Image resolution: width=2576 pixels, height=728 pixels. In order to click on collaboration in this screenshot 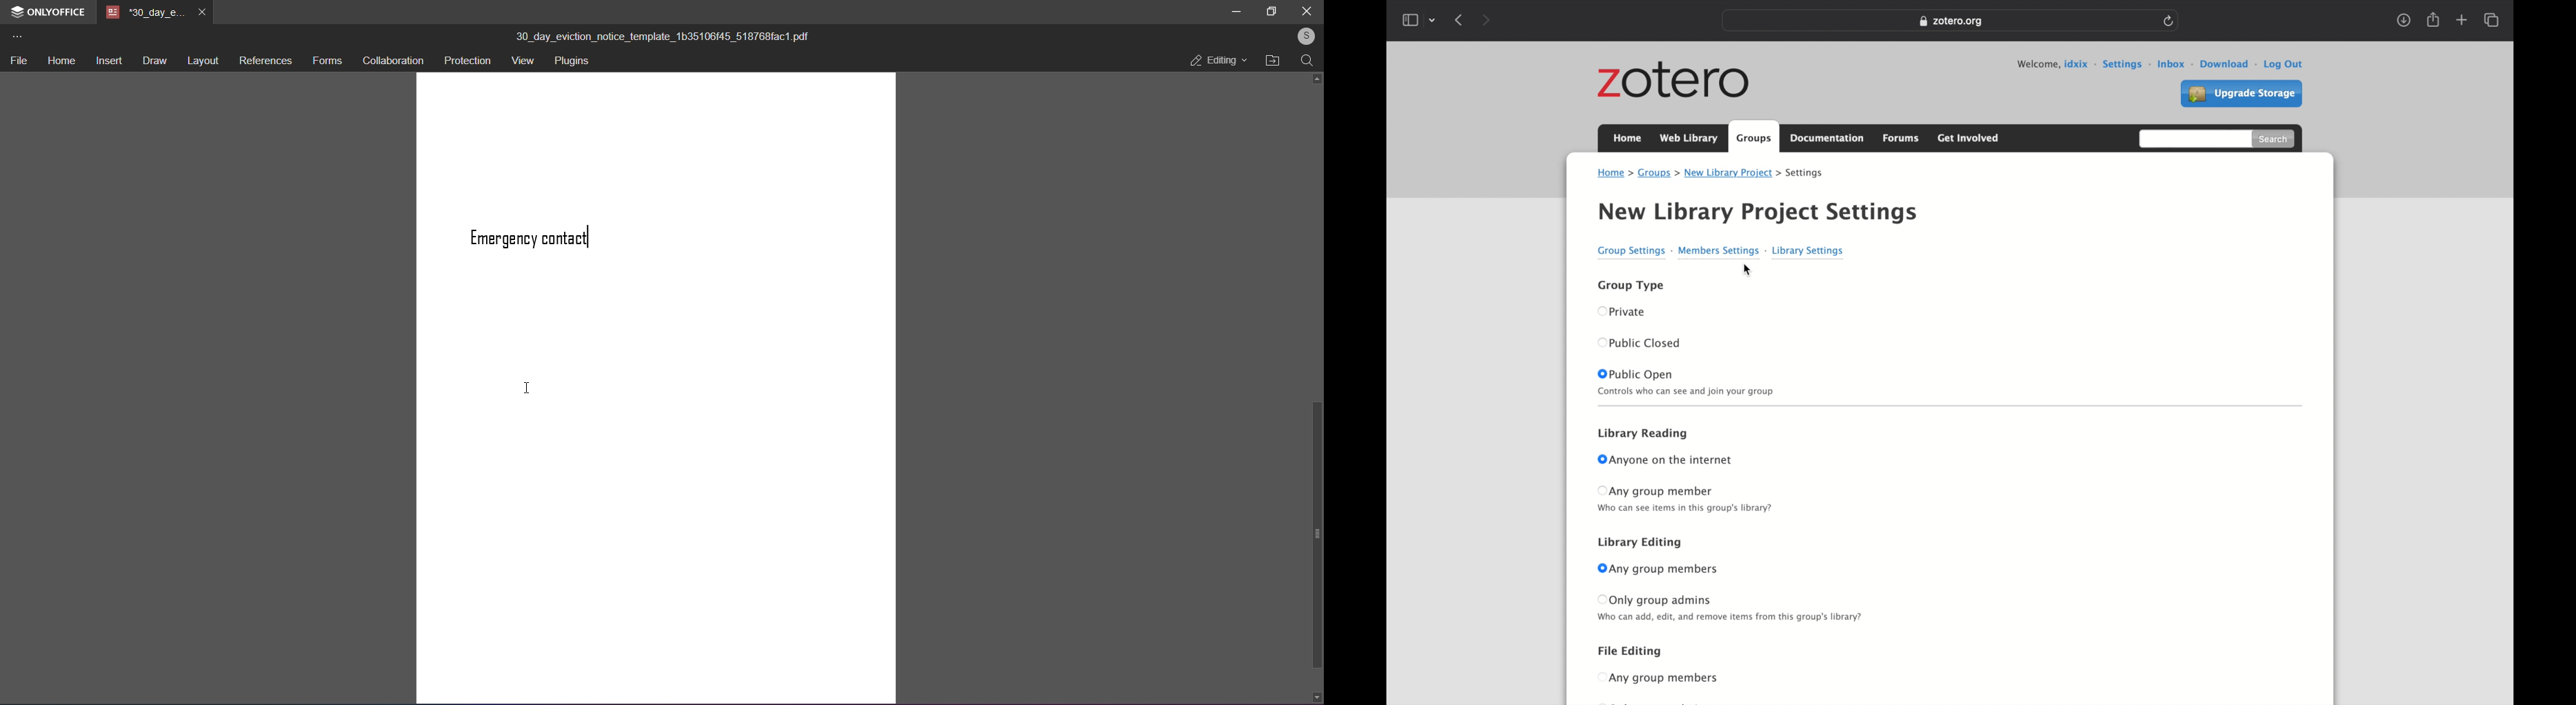, I will do `click(395, 61)`.